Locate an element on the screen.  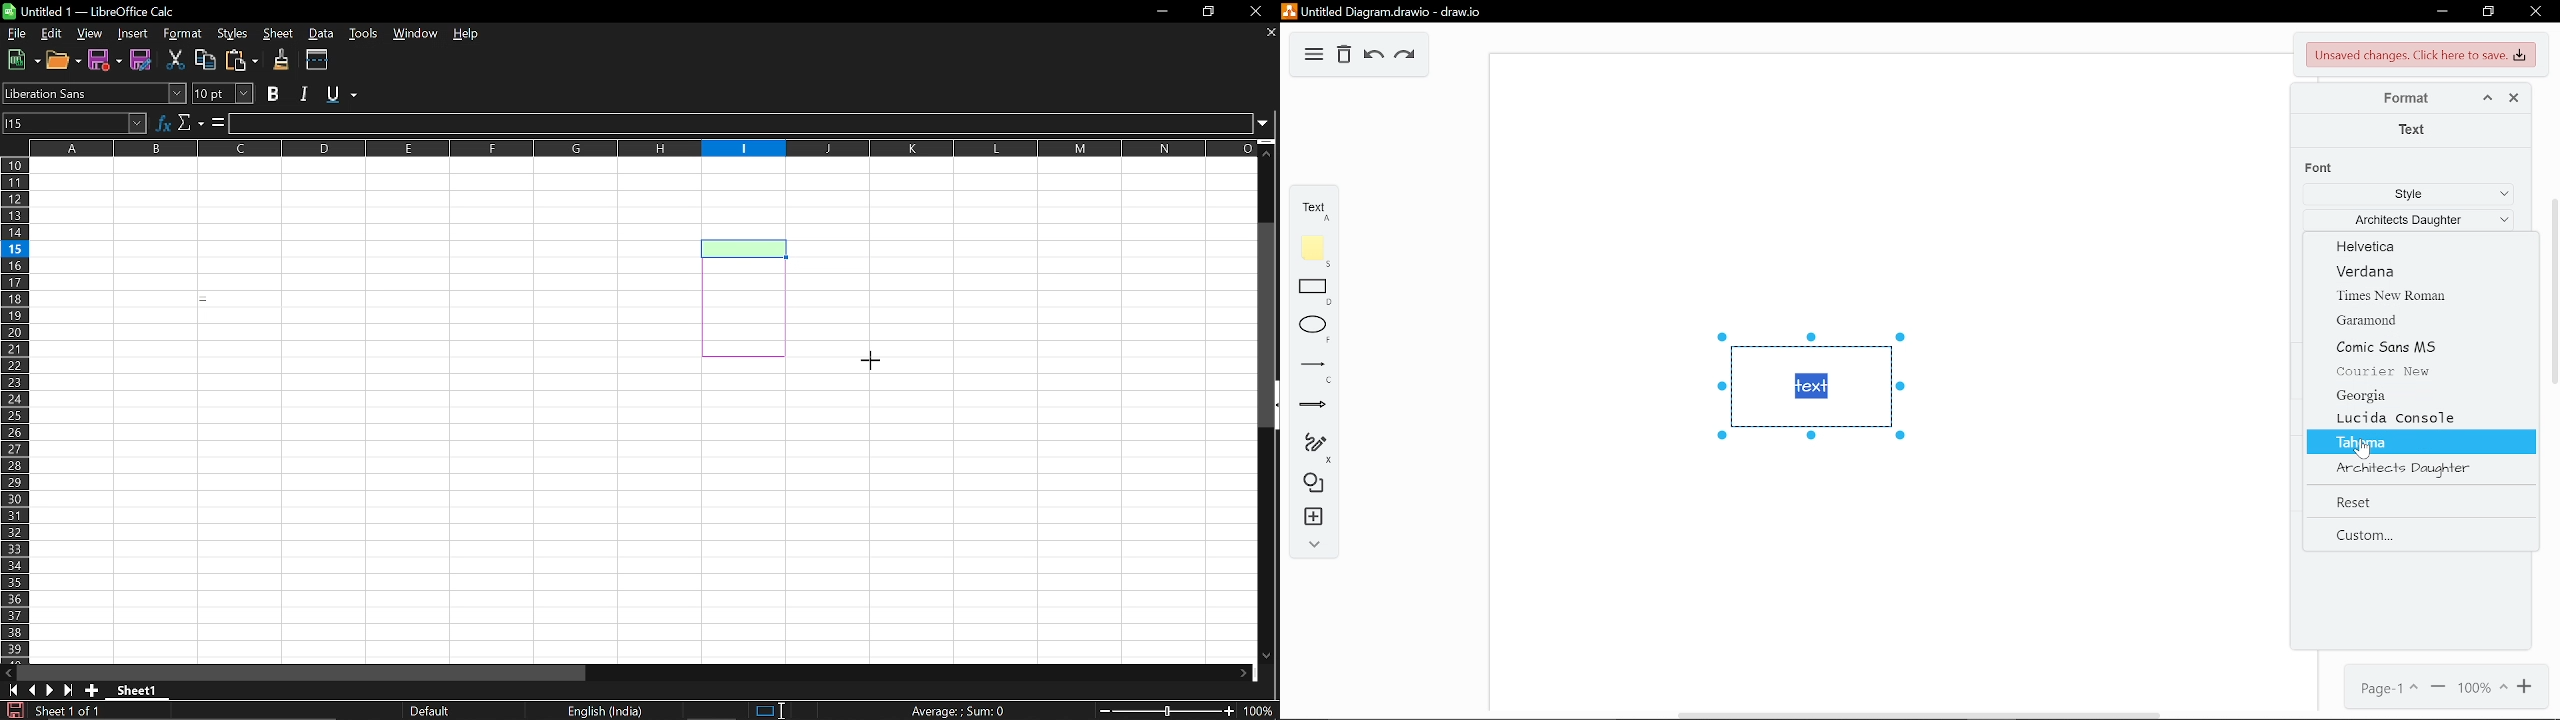
Open is located at coordinates (63, 60).